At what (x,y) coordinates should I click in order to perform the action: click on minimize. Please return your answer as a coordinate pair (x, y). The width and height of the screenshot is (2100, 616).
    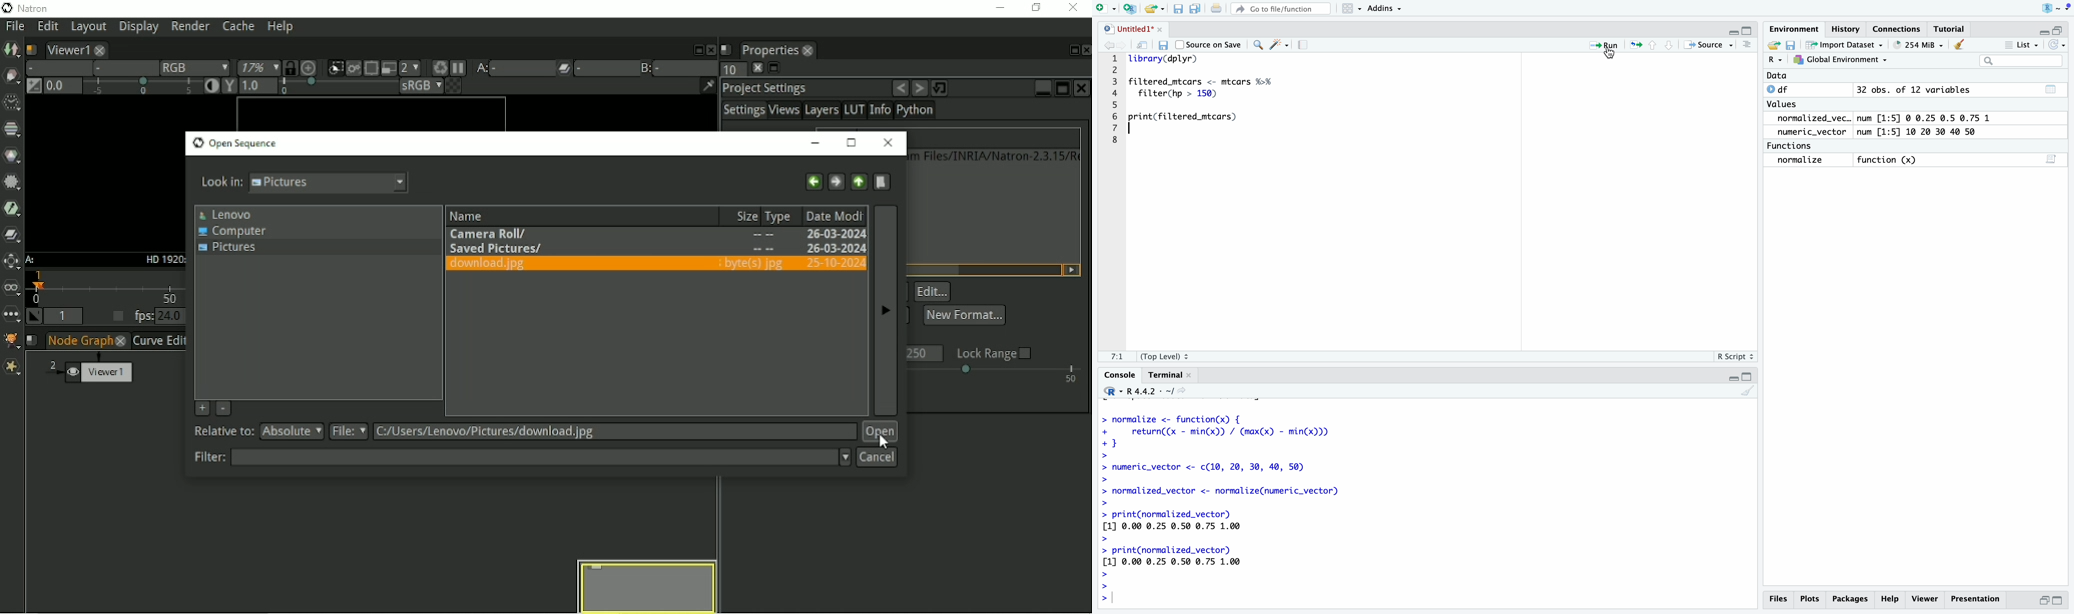
    Looking at the image, I should click on (1733, 33).